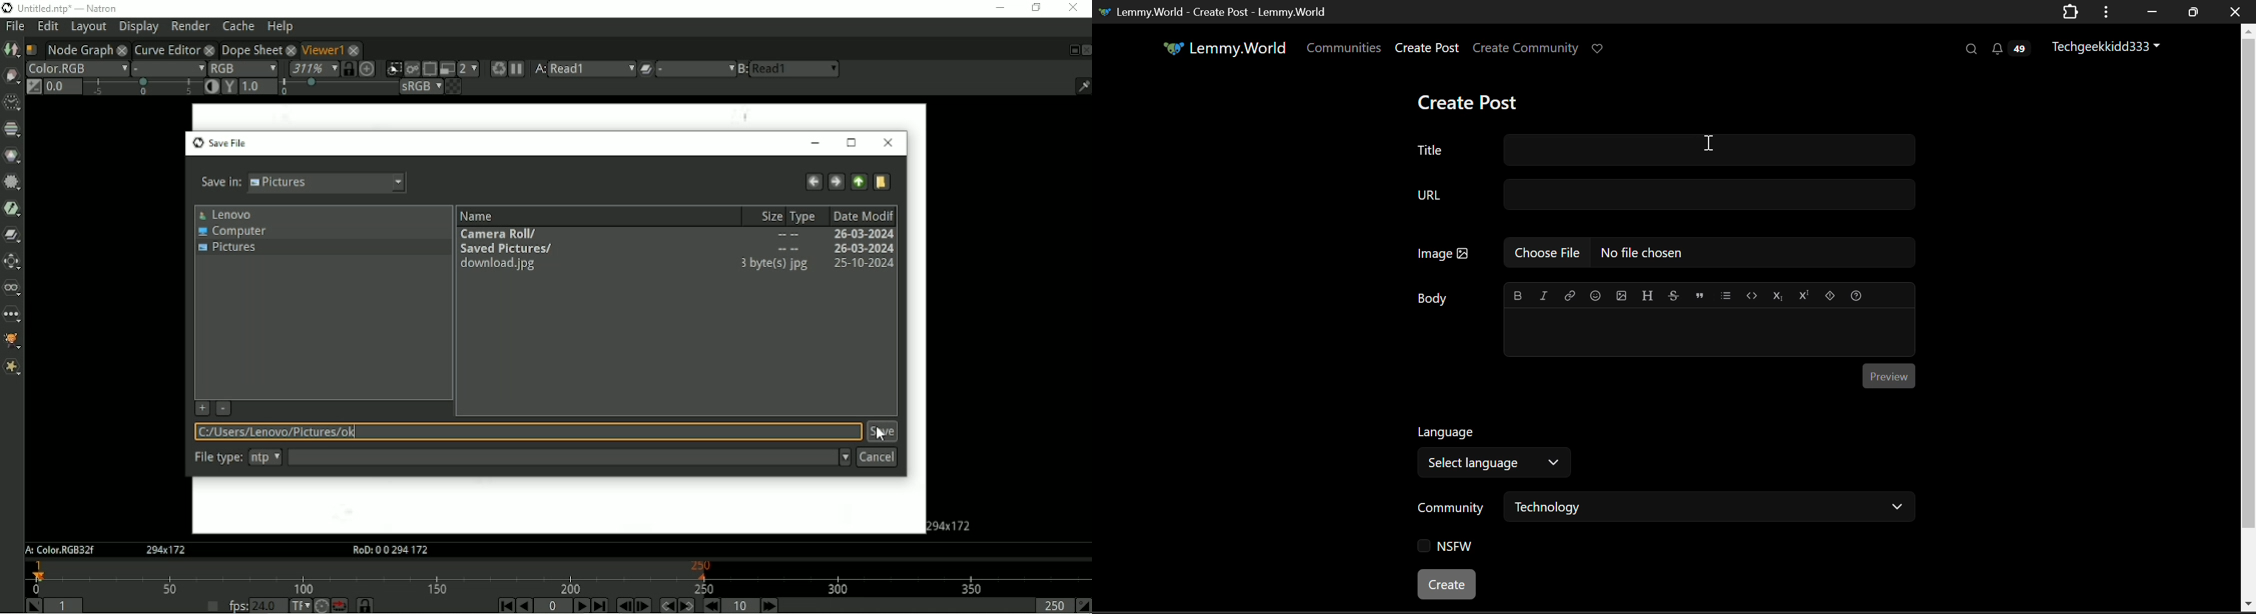 This screenshot has width=2268, height=616. What do you see at coordinates (555, 578) in the screenshot?
I see `Timeline` at bounding box center [555, 578].